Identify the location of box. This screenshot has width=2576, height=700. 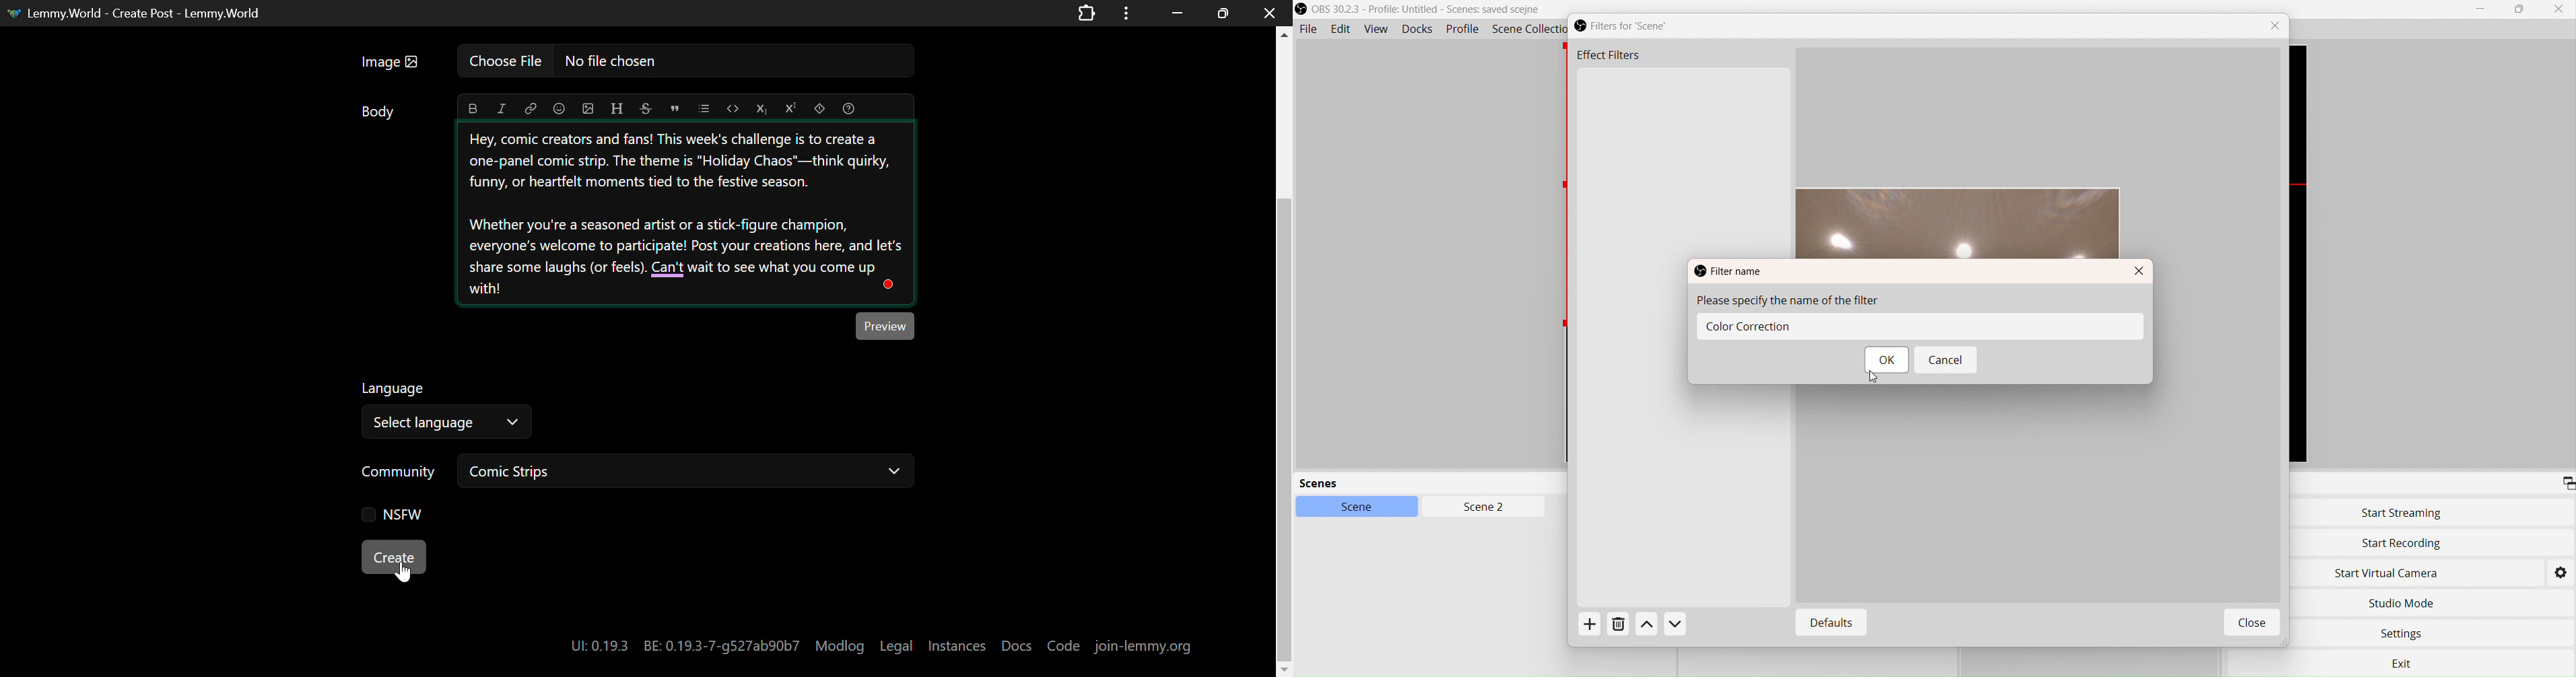
(2522, 10).